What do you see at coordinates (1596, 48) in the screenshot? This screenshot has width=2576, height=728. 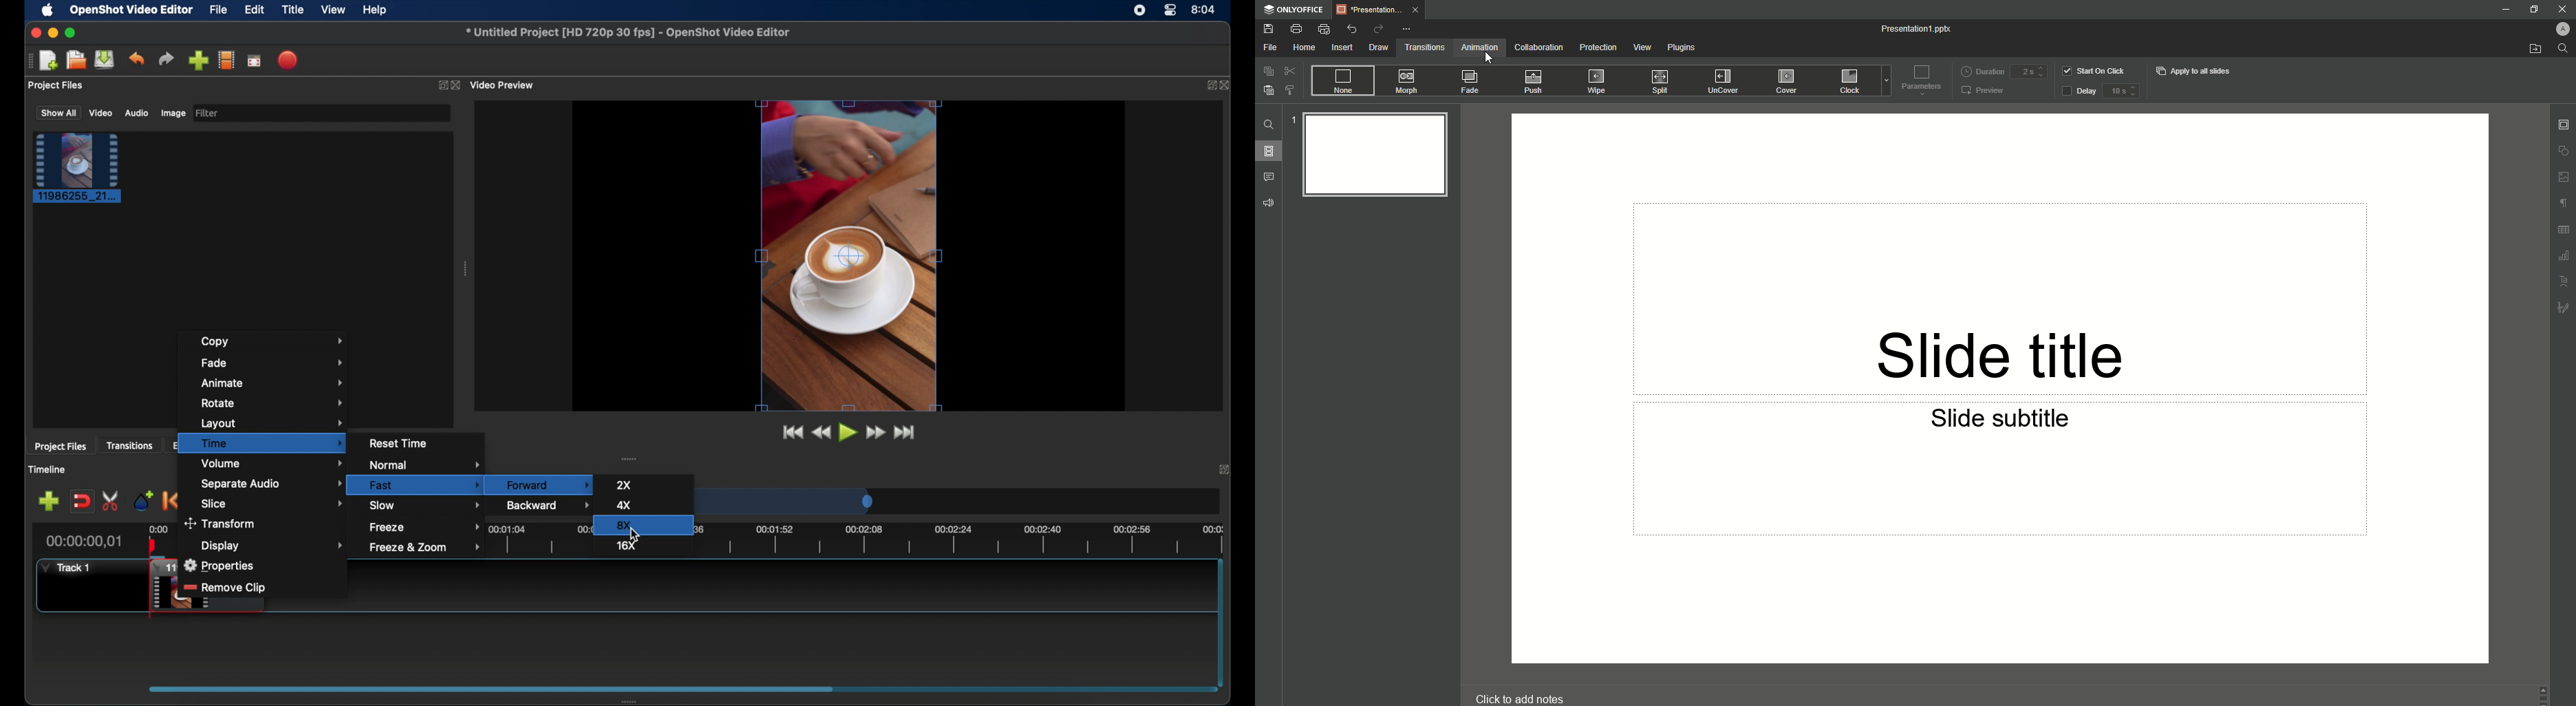 I see `Protection` at bounding box center [1596, 48].